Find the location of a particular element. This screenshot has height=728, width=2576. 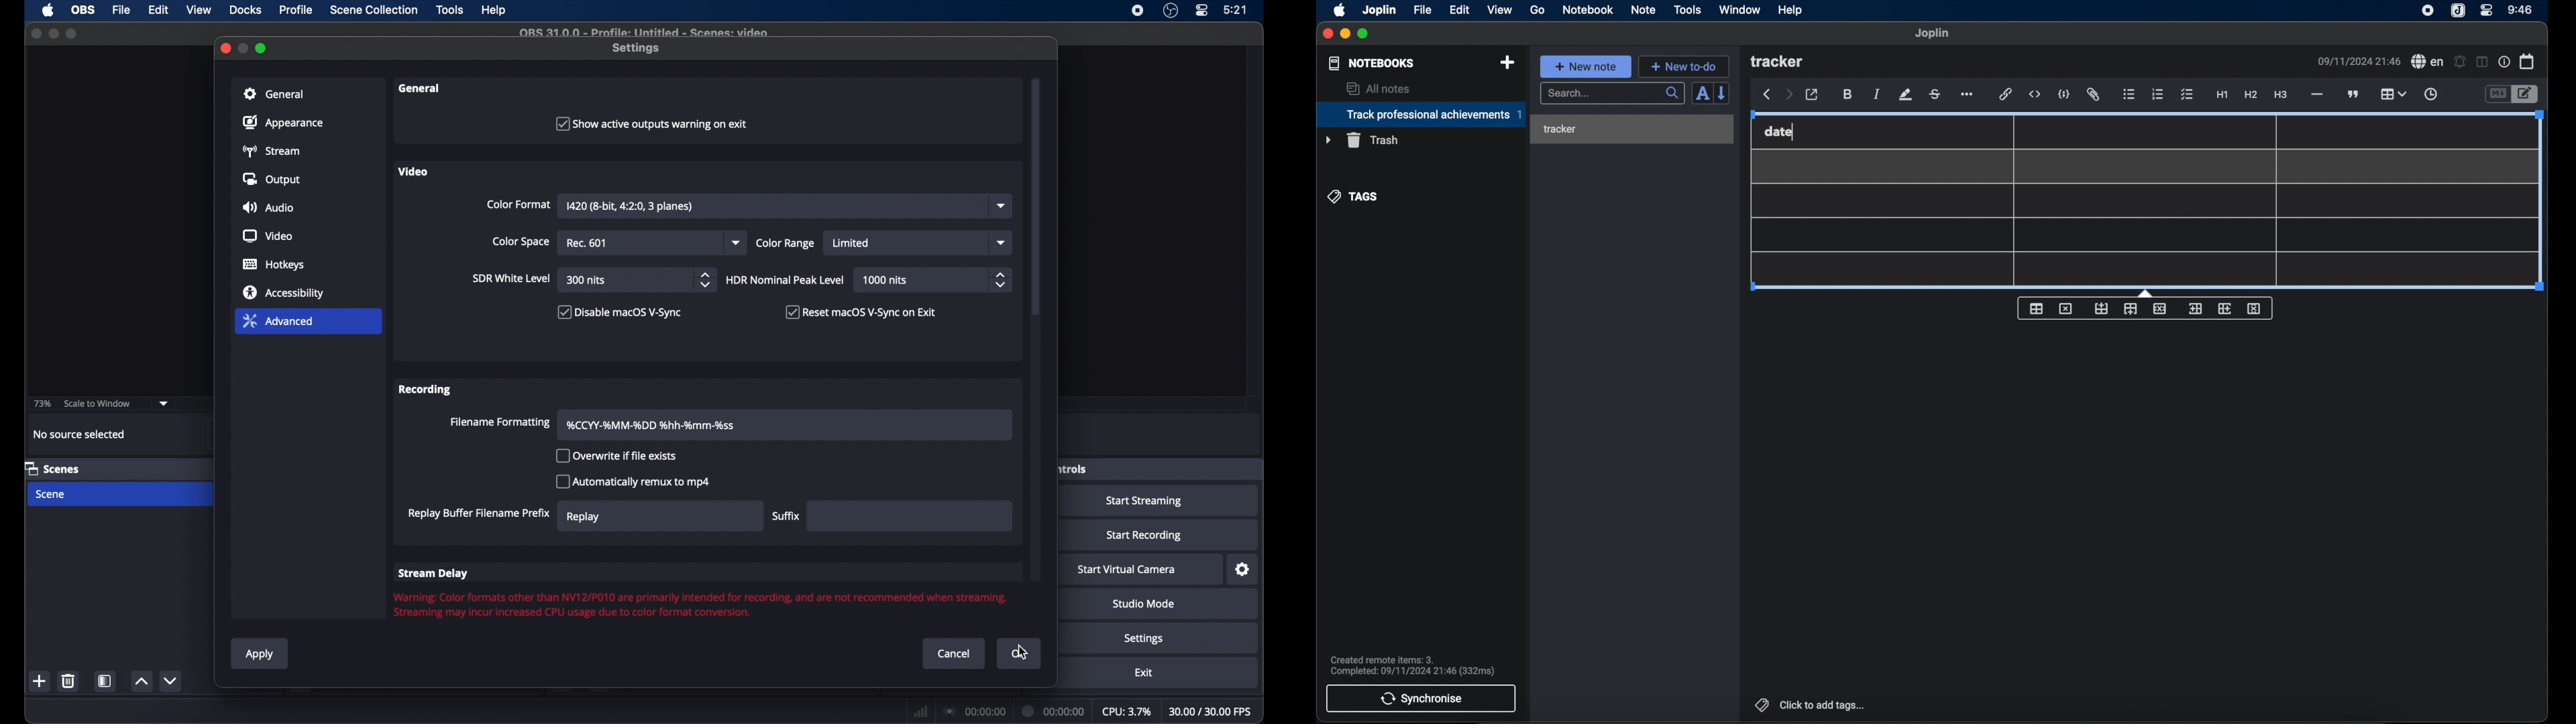

general is located at coordinates (276, 95).